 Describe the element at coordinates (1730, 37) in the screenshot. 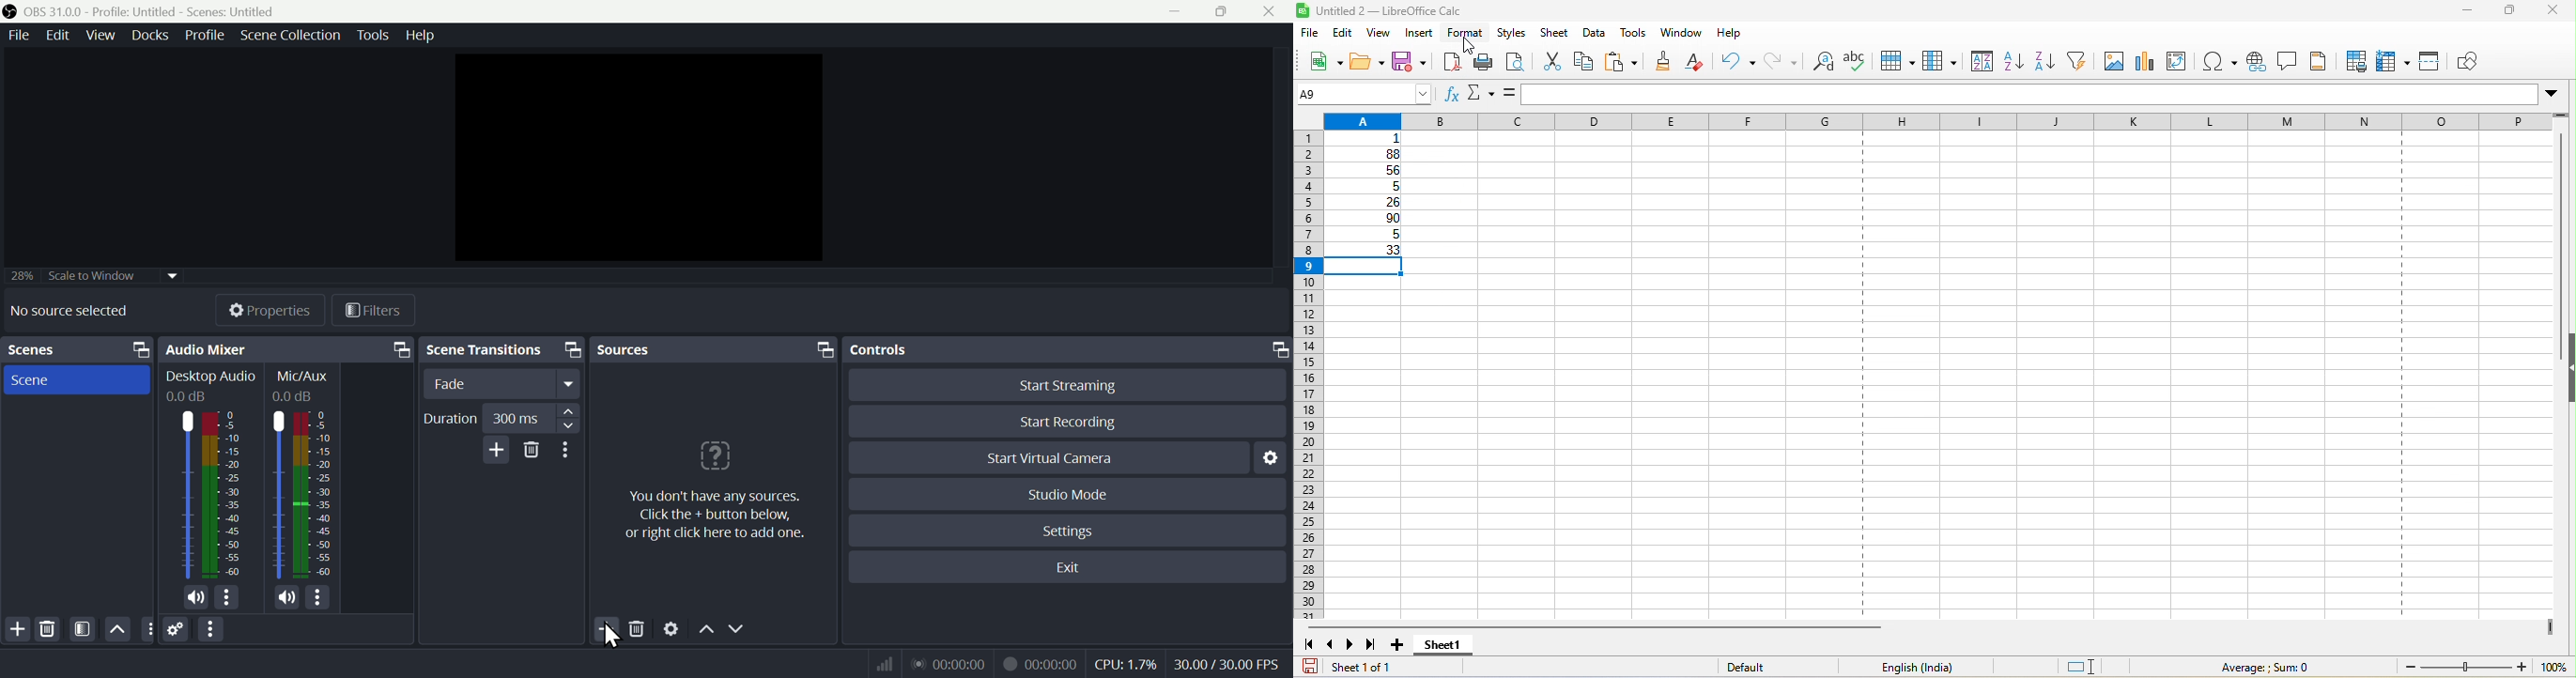

I see `help` at that location.